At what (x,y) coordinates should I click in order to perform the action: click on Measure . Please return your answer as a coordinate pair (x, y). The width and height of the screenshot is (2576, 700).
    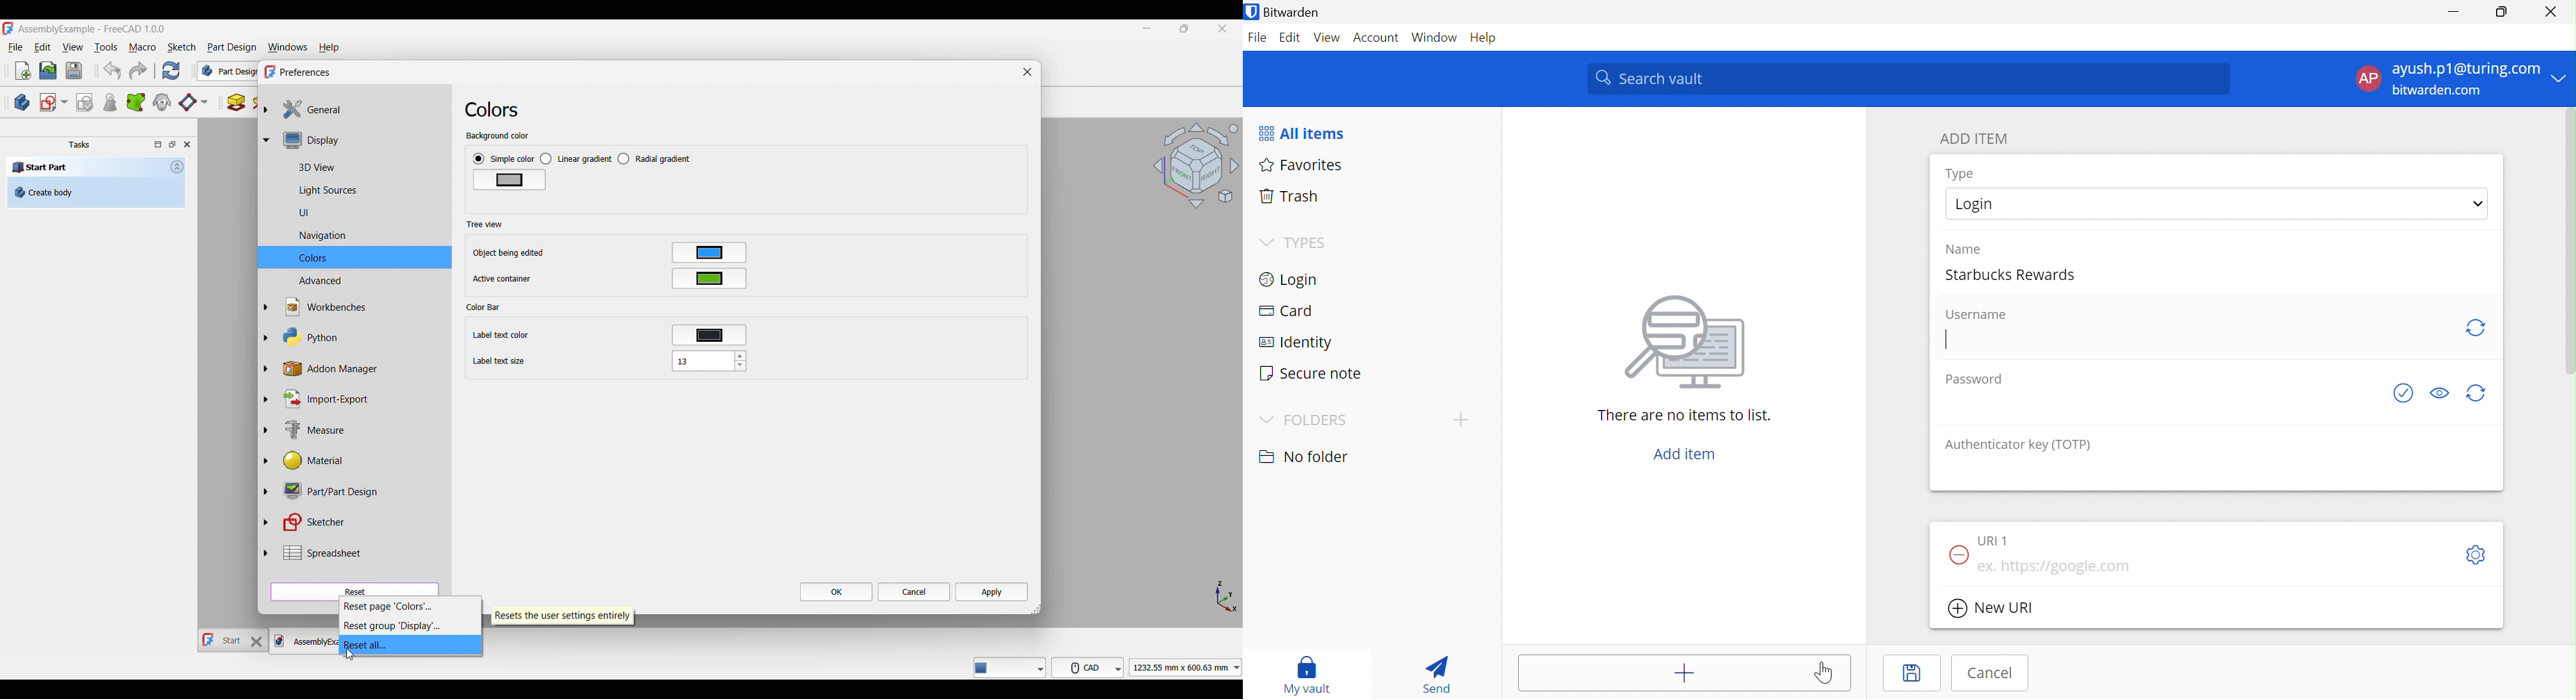
    Looking at the image, I should click on (304, 429).